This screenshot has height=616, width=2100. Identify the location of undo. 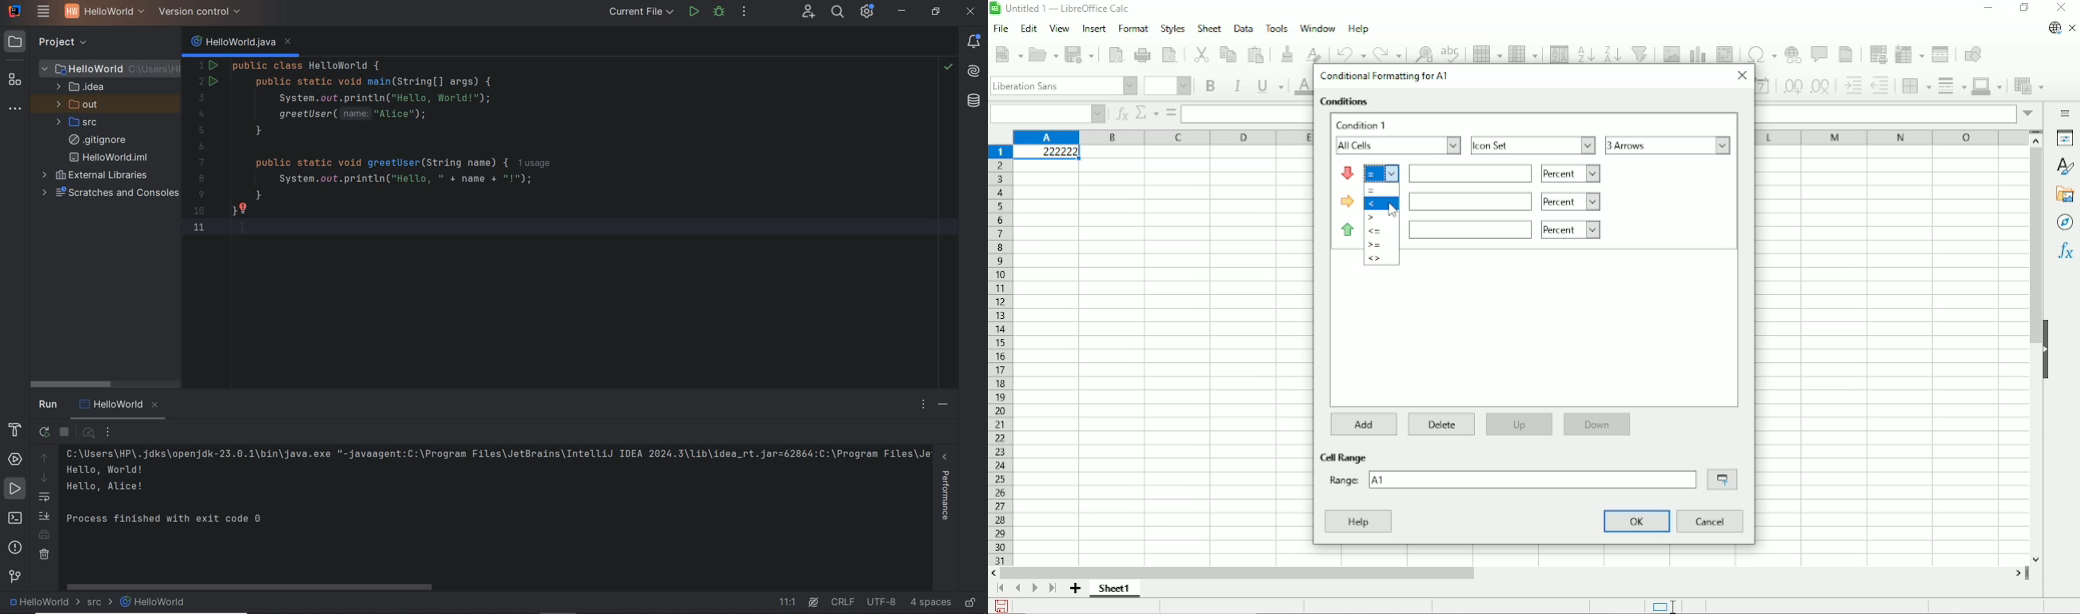
(1352, 54).